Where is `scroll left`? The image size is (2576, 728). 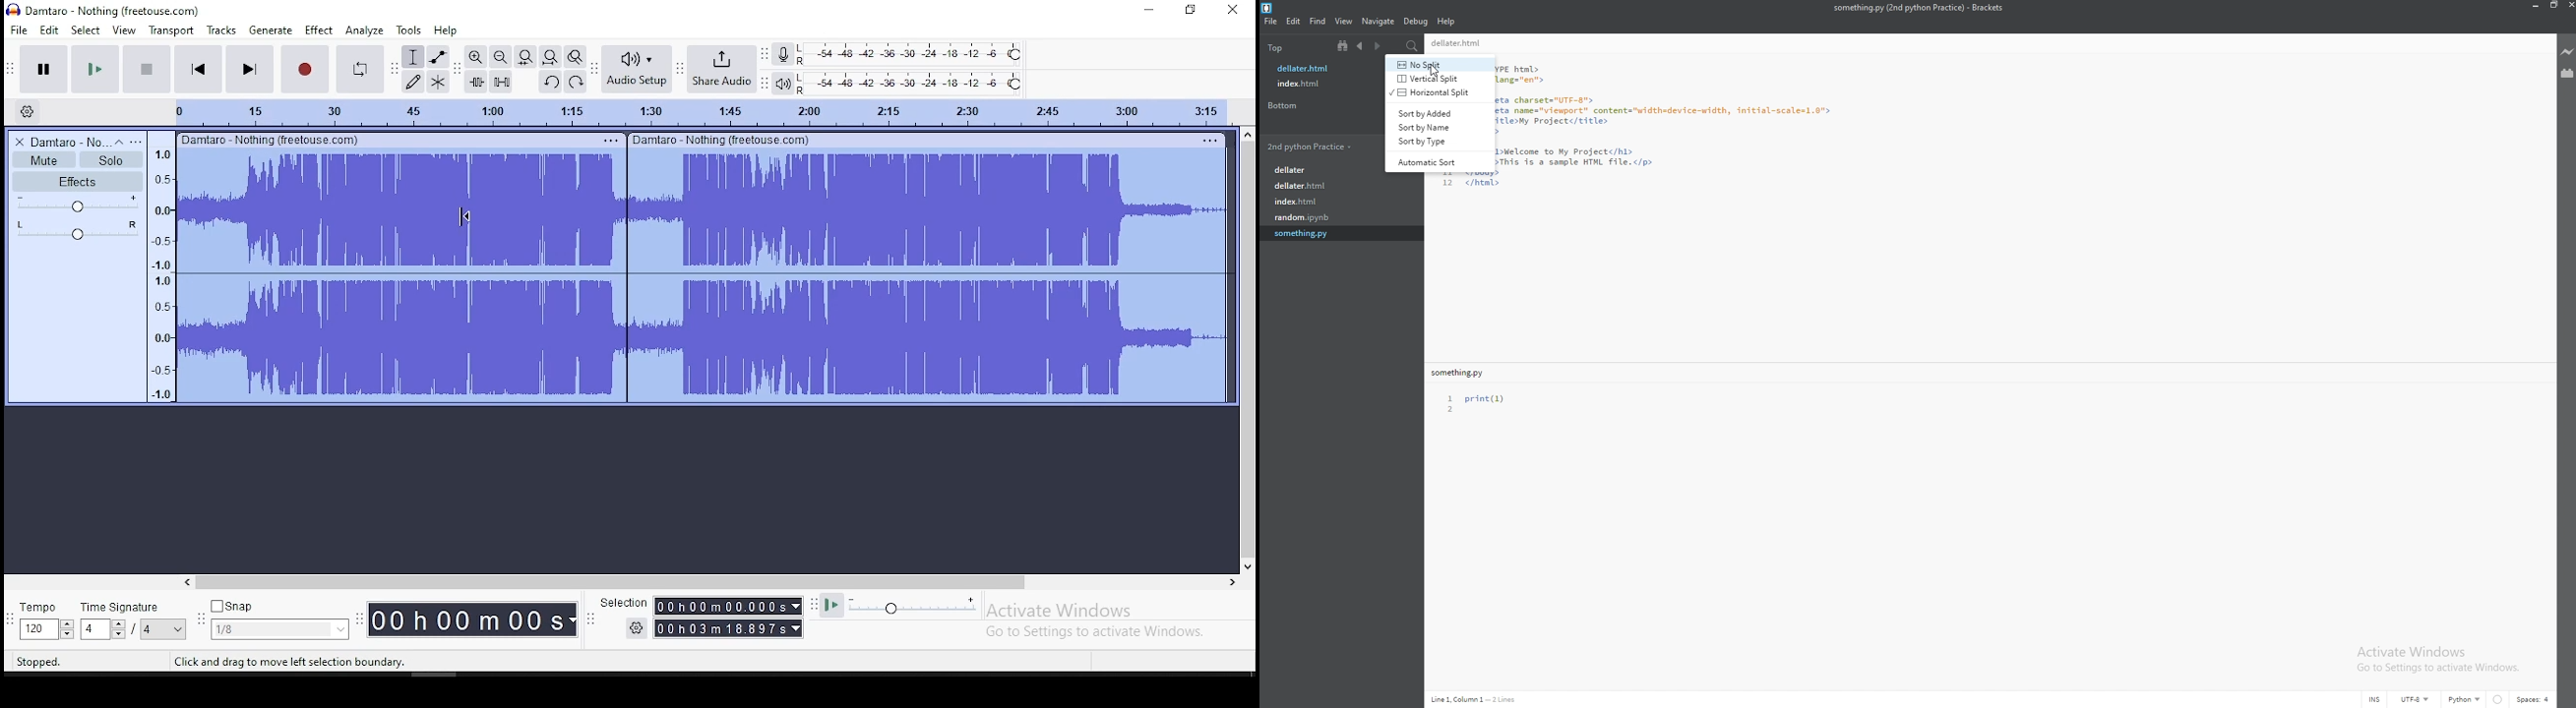
scroll left is located at coordinates (186, 582).